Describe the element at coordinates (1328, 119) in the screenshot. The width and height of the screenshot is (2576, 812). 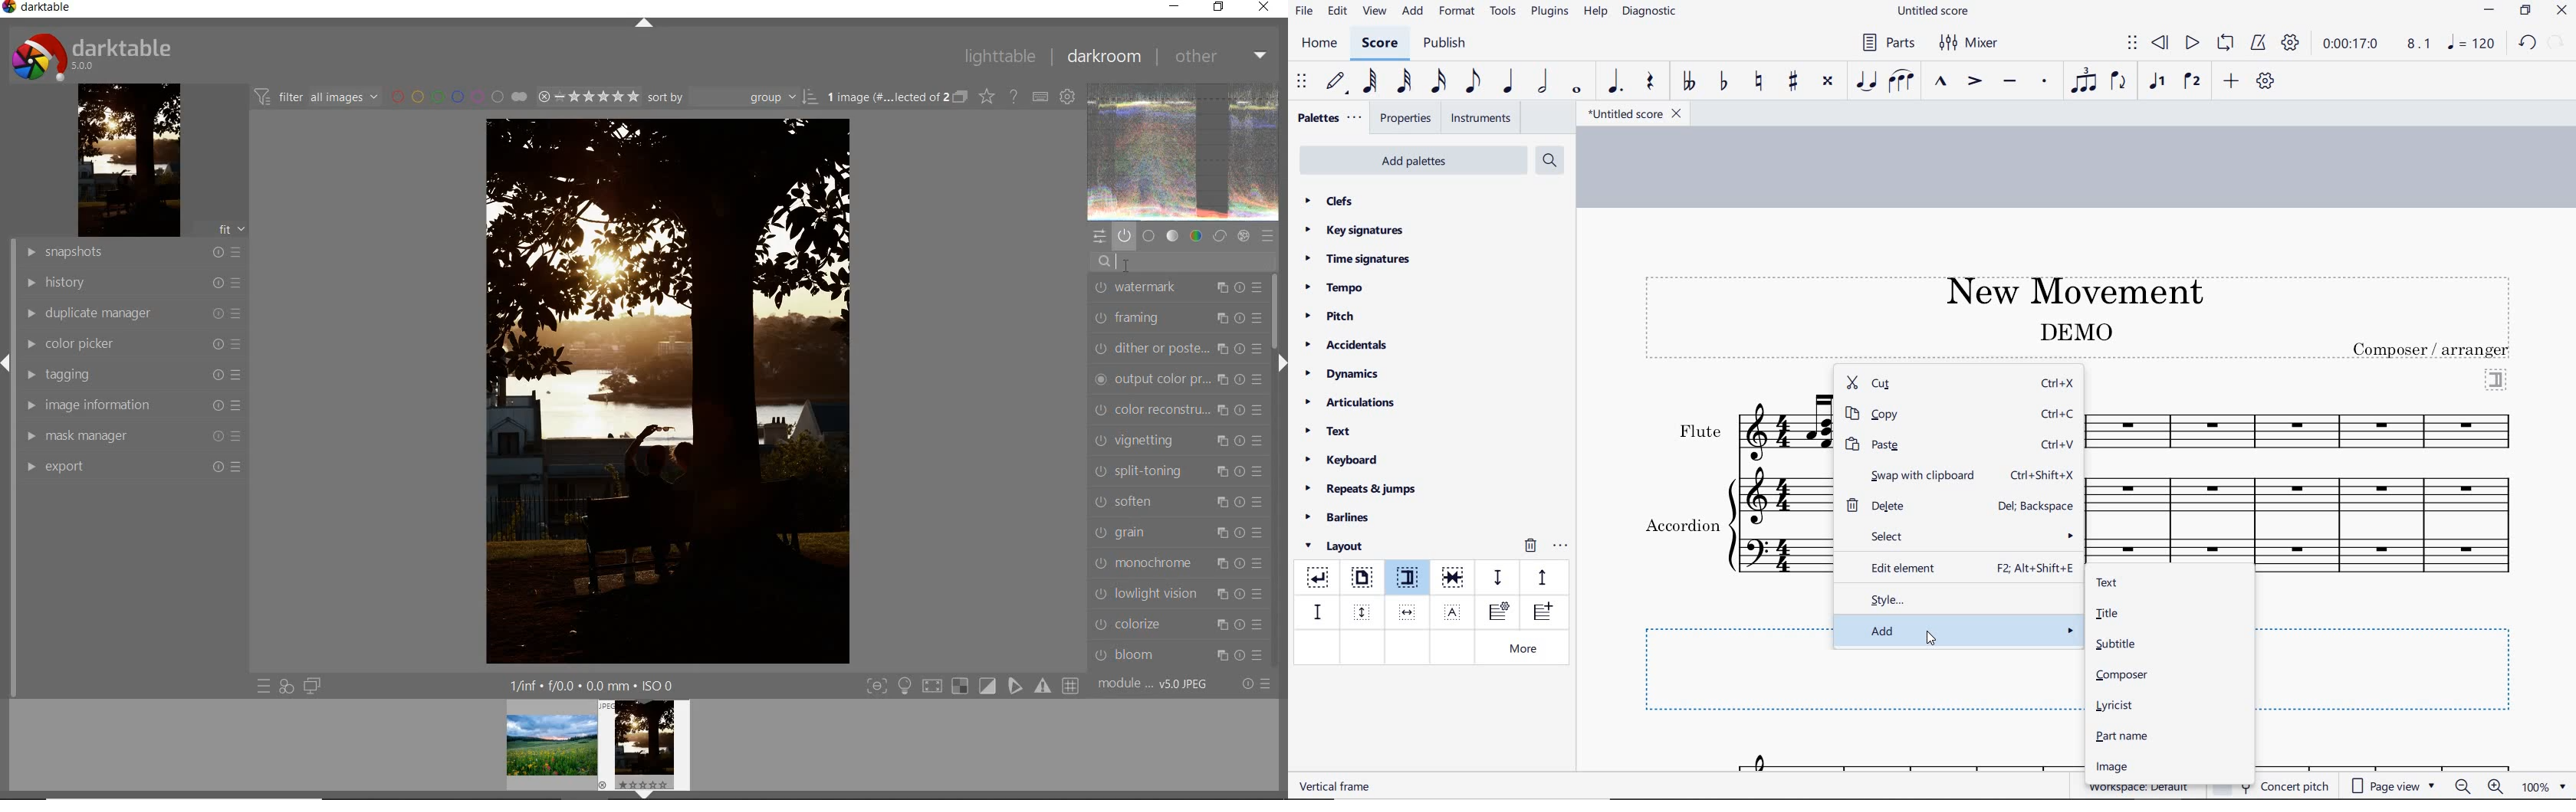
I see `palettes` at that location.